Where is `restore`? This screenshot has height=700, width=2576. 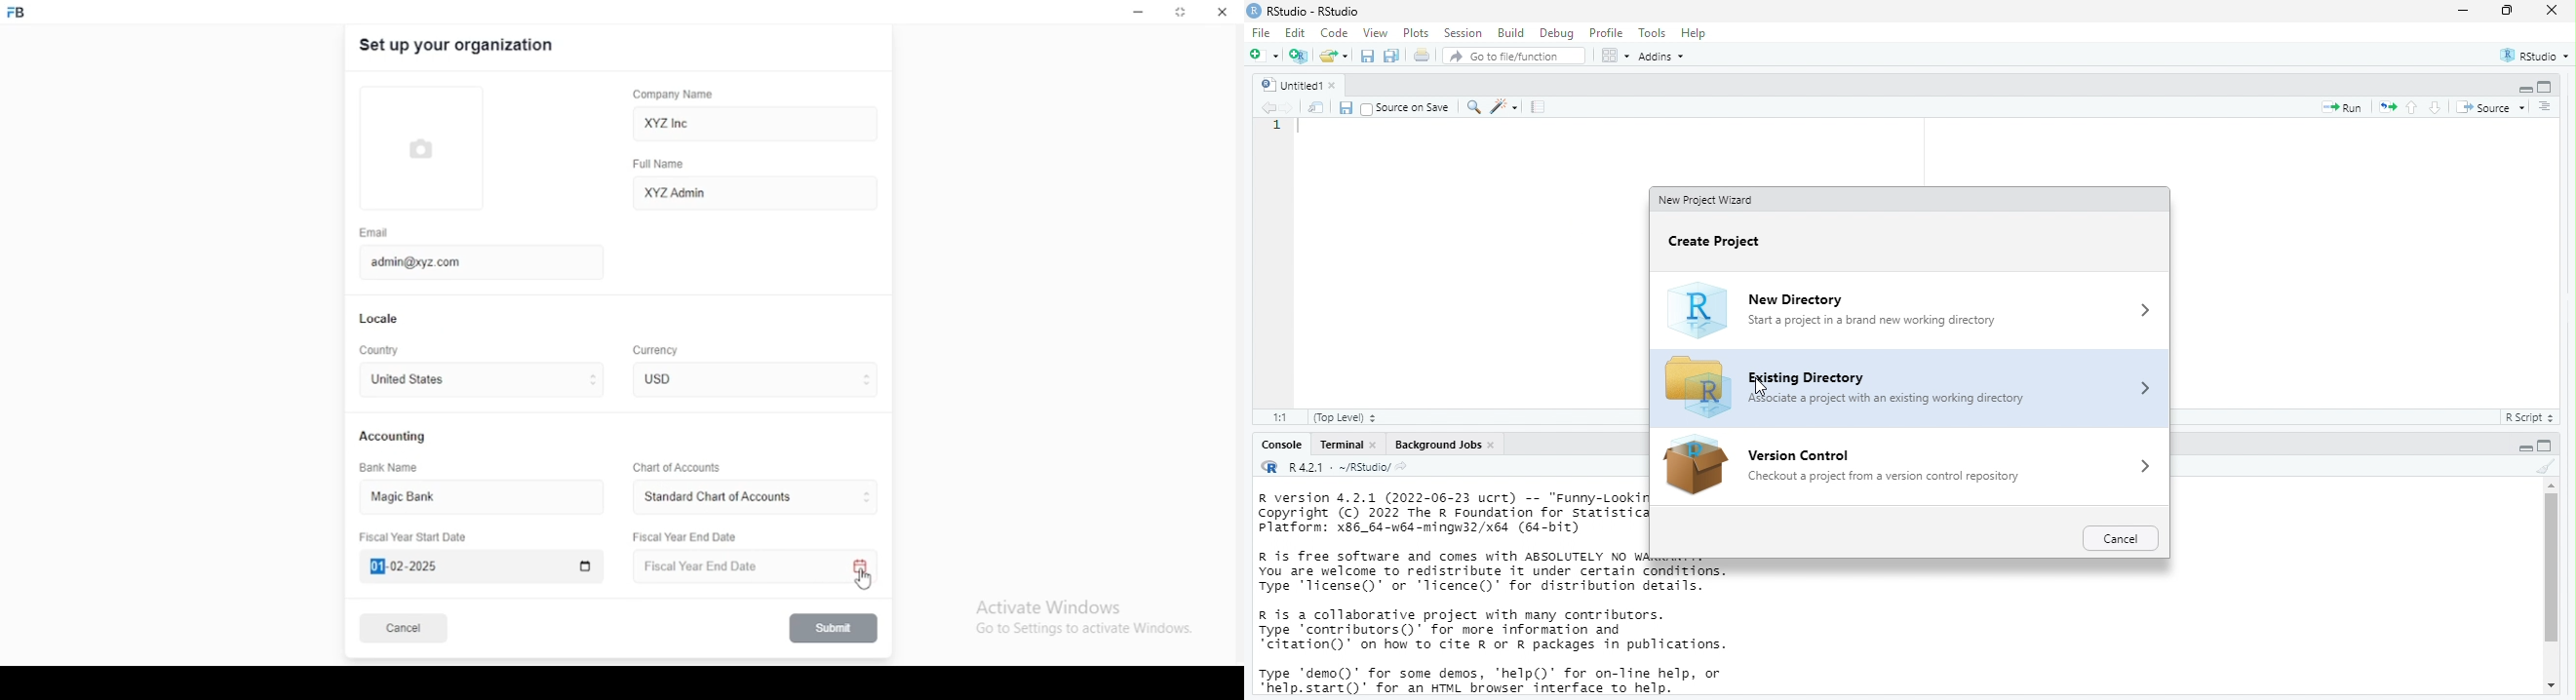
restore is located at coordinates (1182, 14).